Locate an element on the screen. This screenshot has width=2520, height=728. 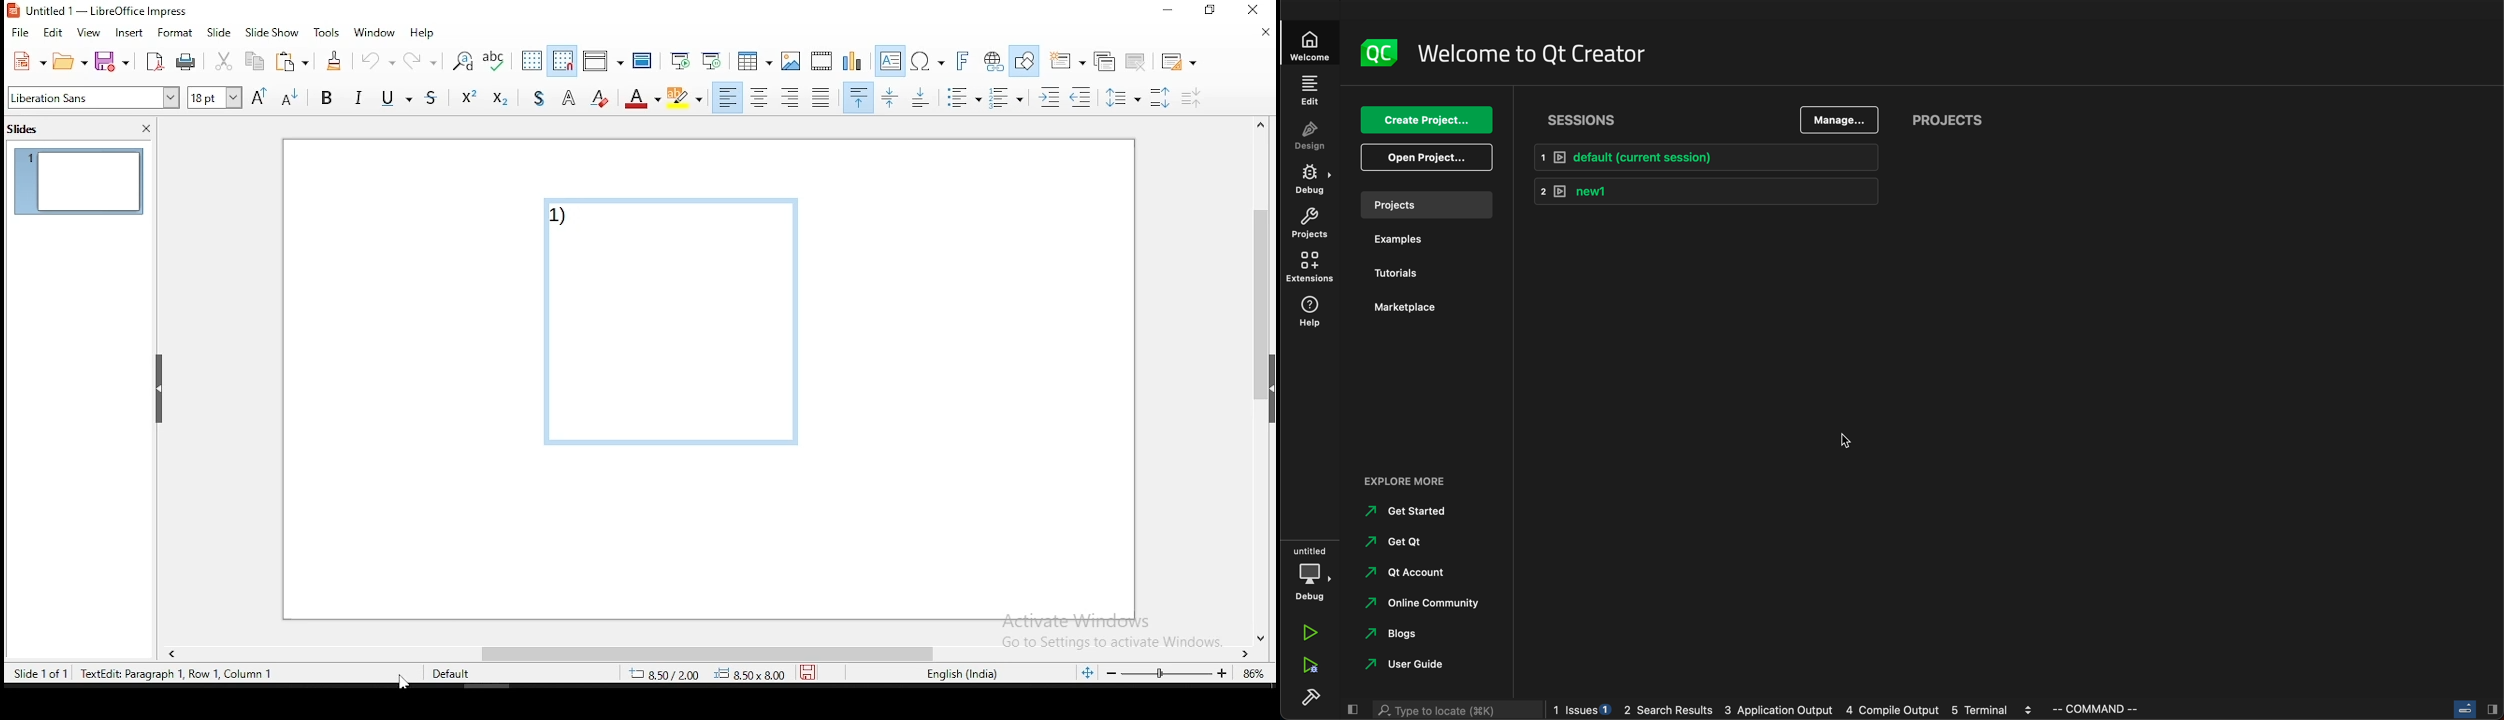
close slide bar is located at coordinates (2471, 708).